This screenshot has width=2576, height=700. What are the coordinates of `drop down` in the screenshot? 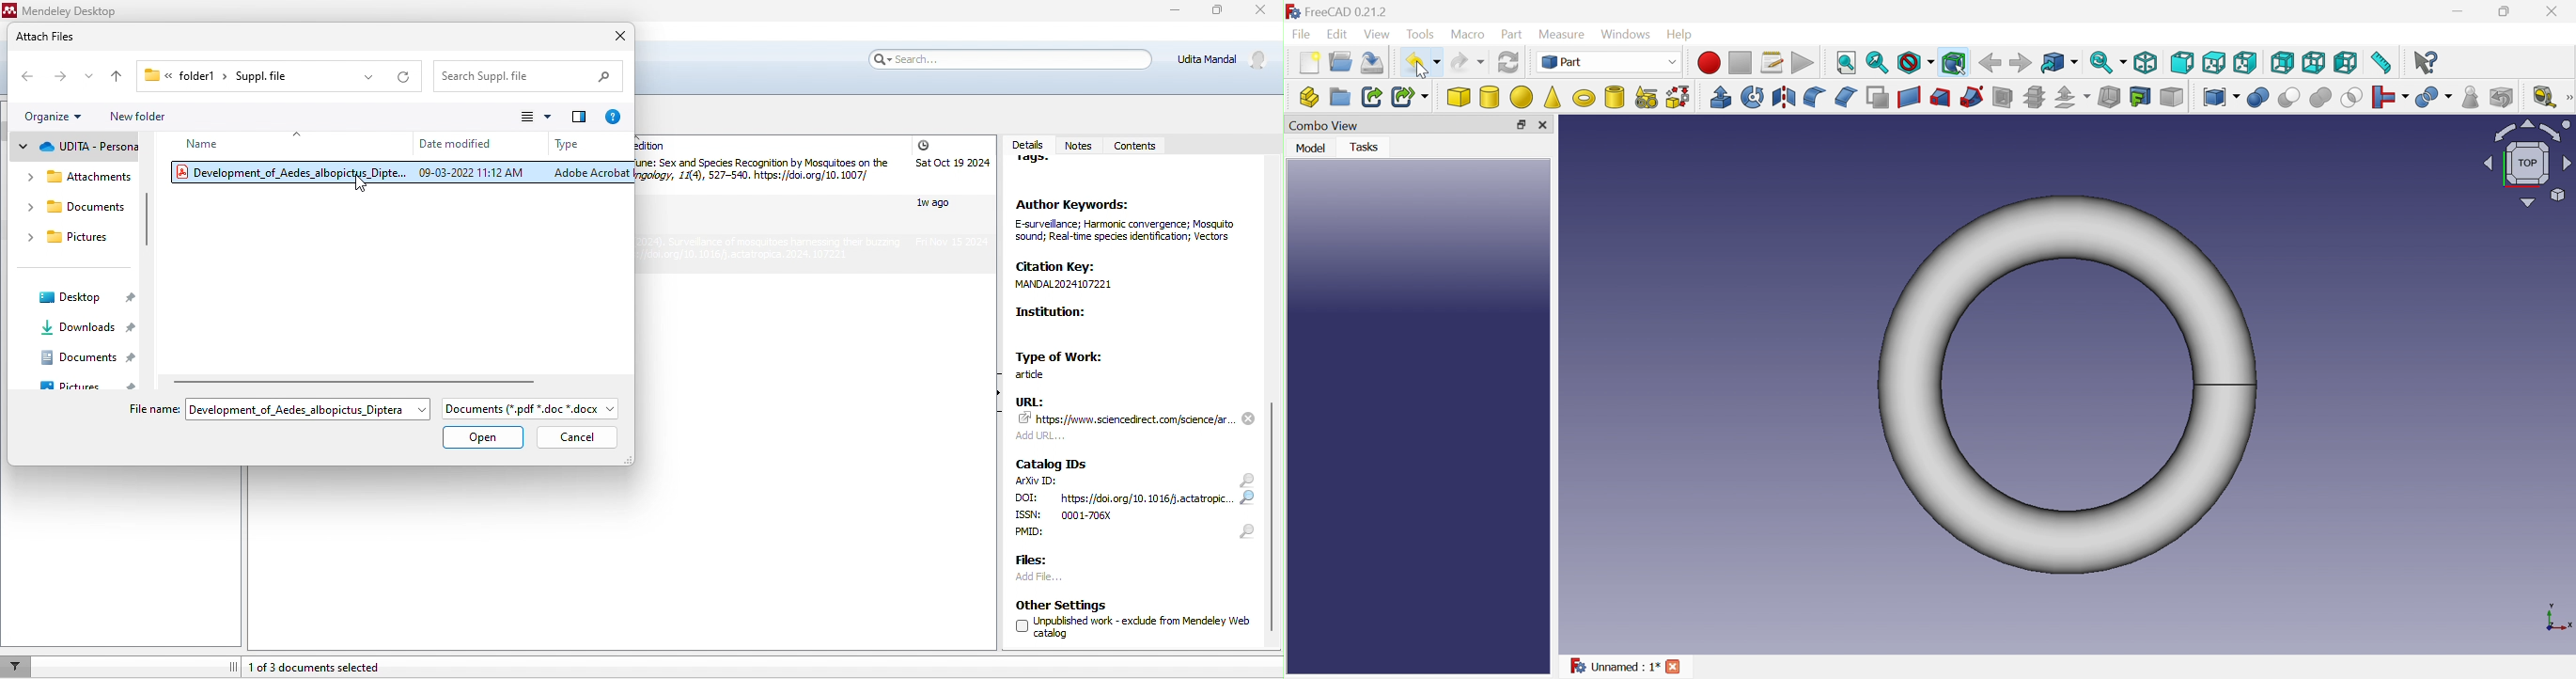 It's located at (86, 74).